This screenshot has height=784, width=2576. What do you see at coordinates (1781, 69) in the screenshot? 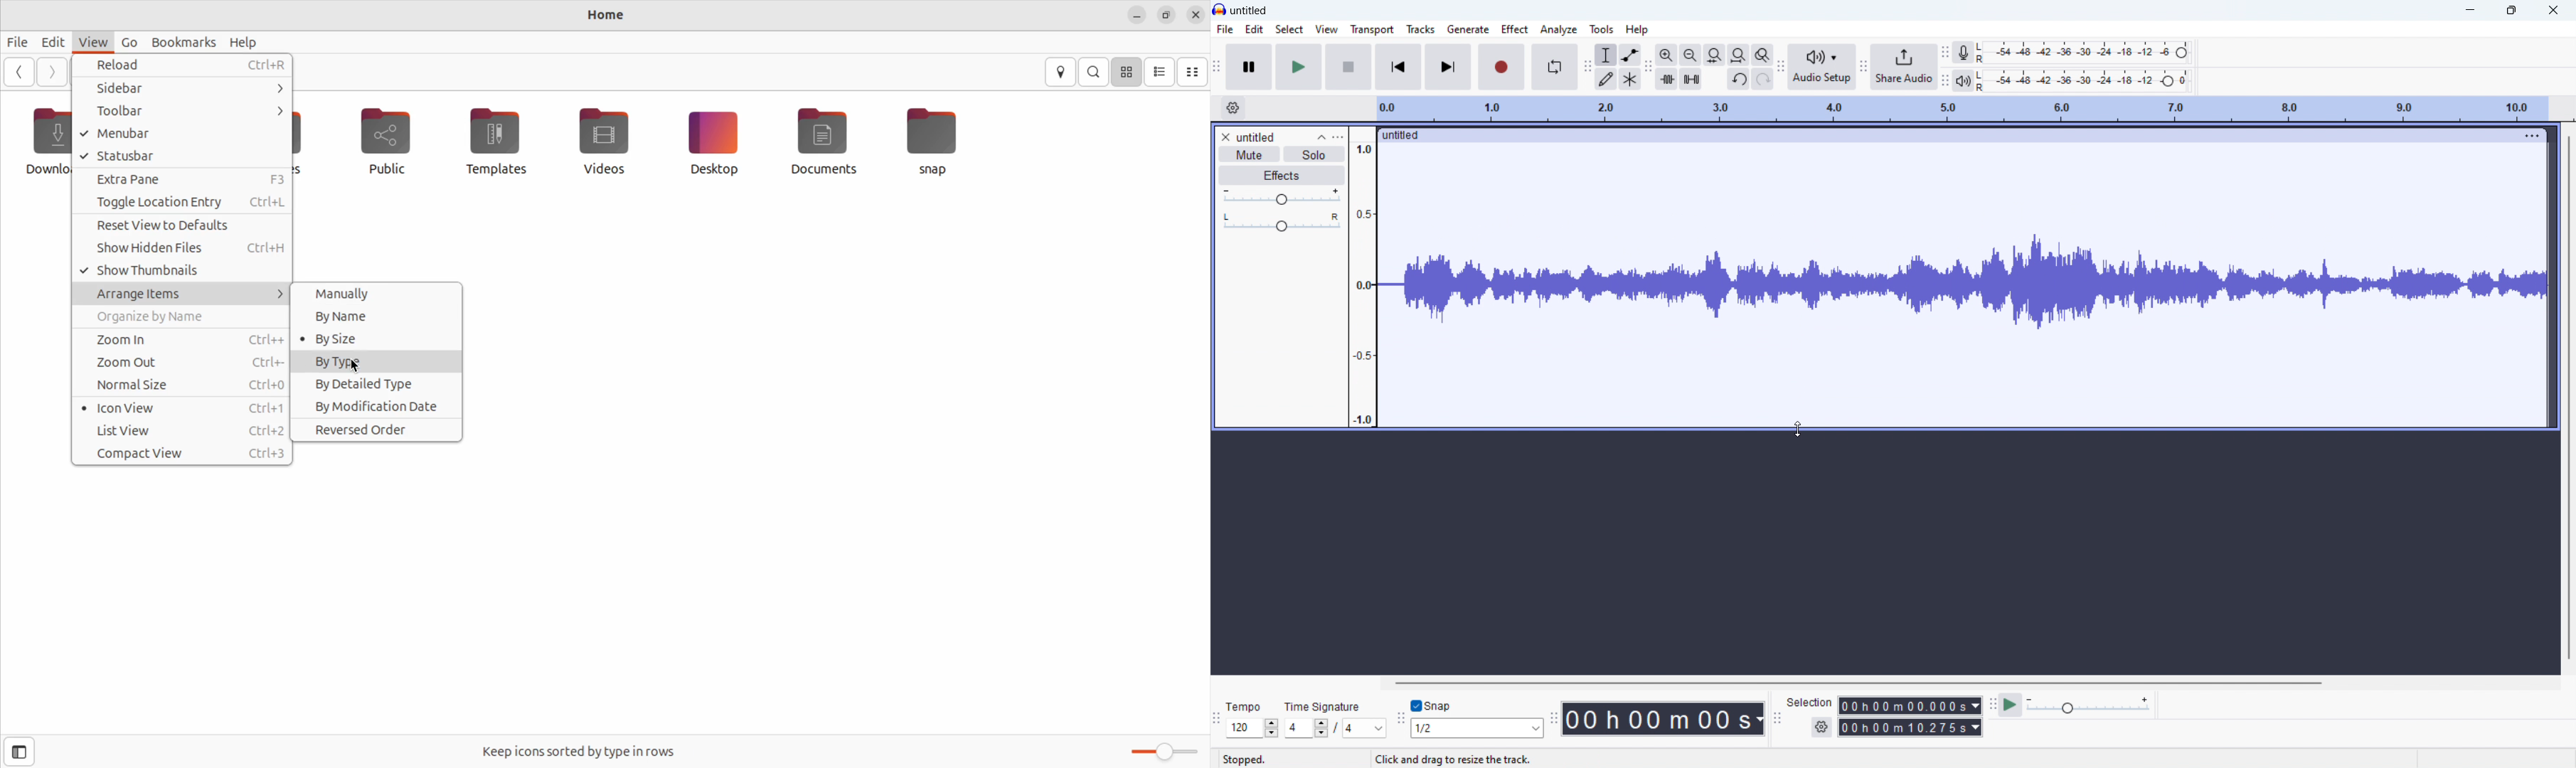
I see `share audio toolbar` at bounding box center [1781, 69].